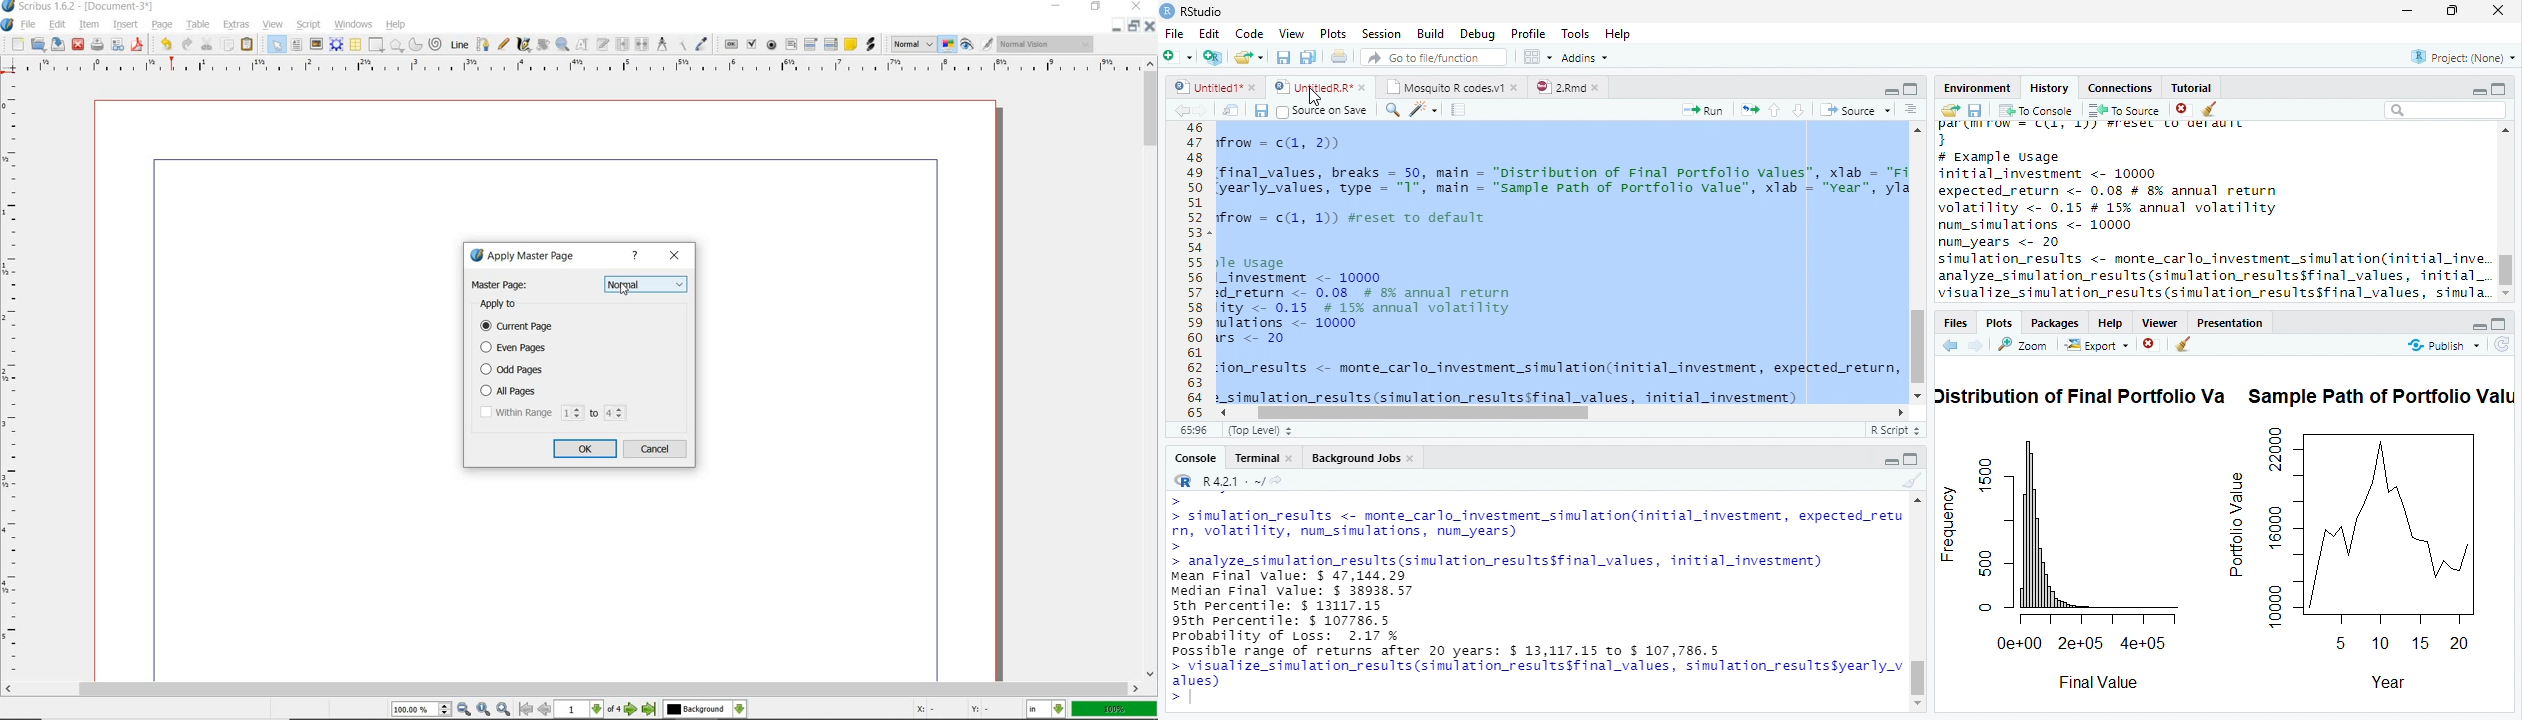 This screenshot has width=2548, height=728. I want to click on Environment, so click(1977, 85).